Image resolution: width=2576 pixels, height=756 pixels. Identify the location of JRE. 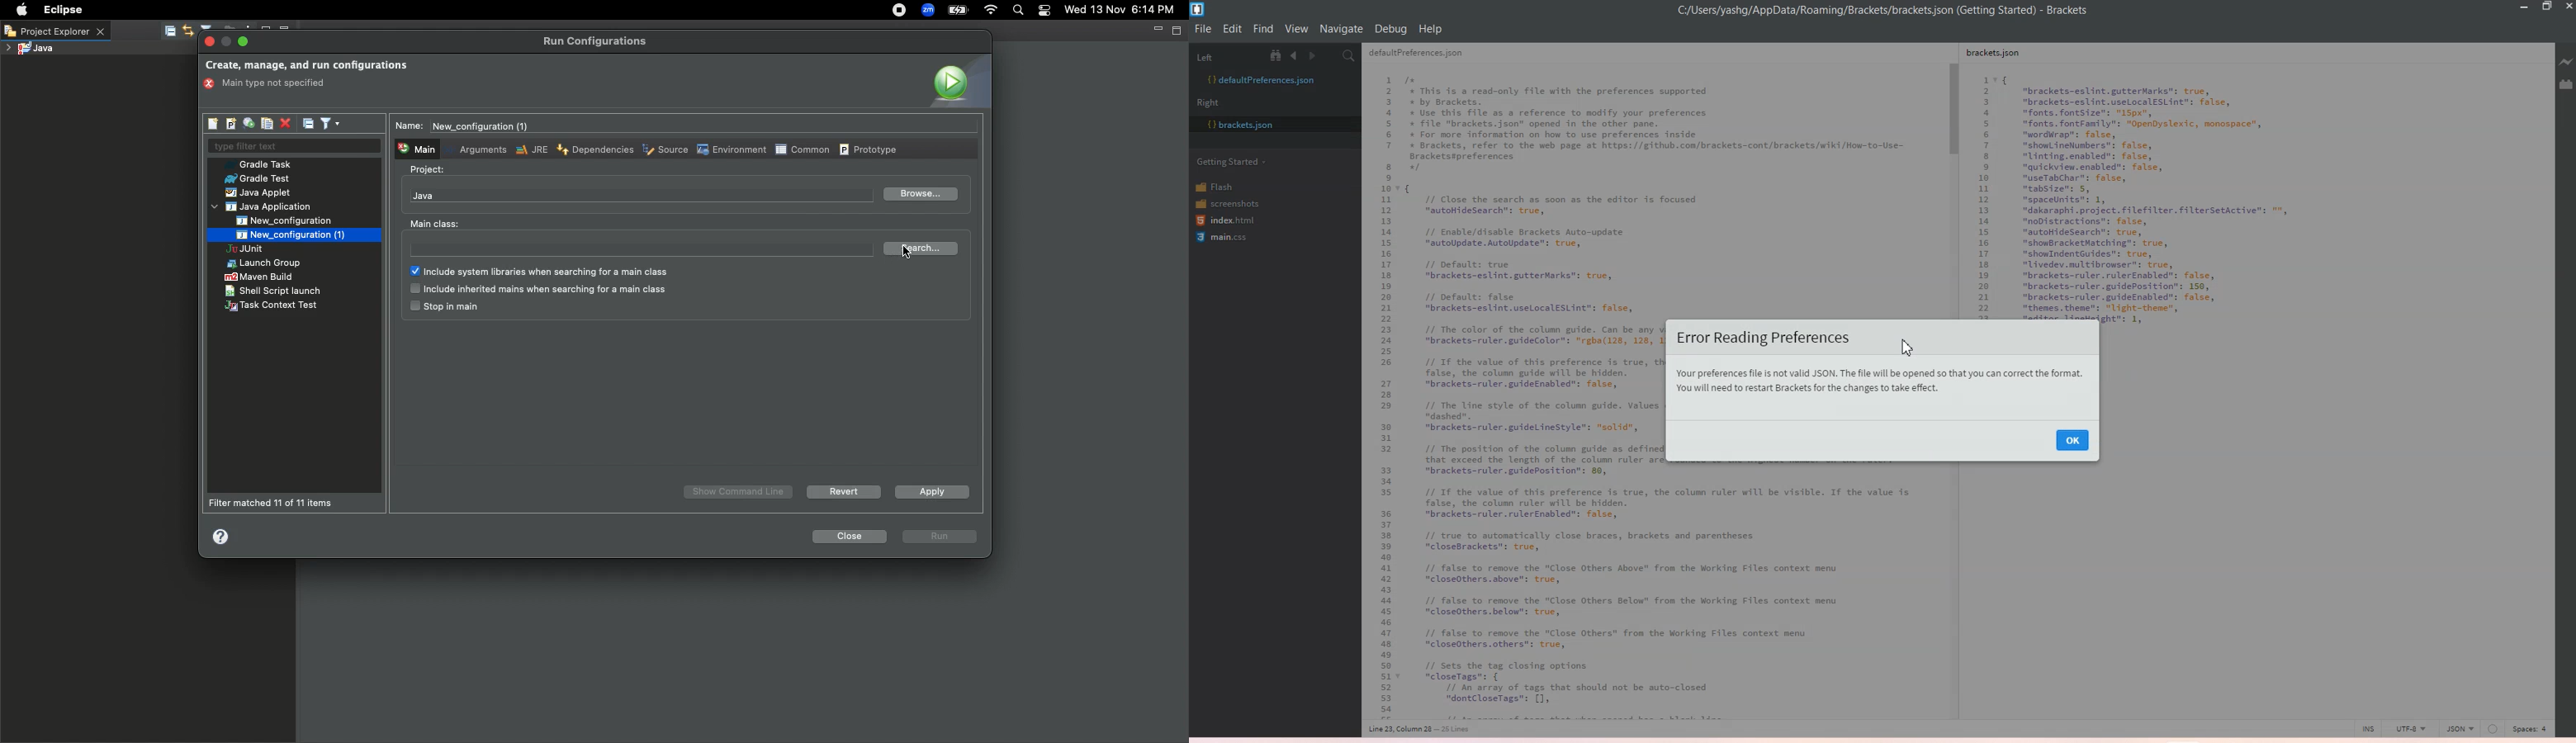
(530, 149).